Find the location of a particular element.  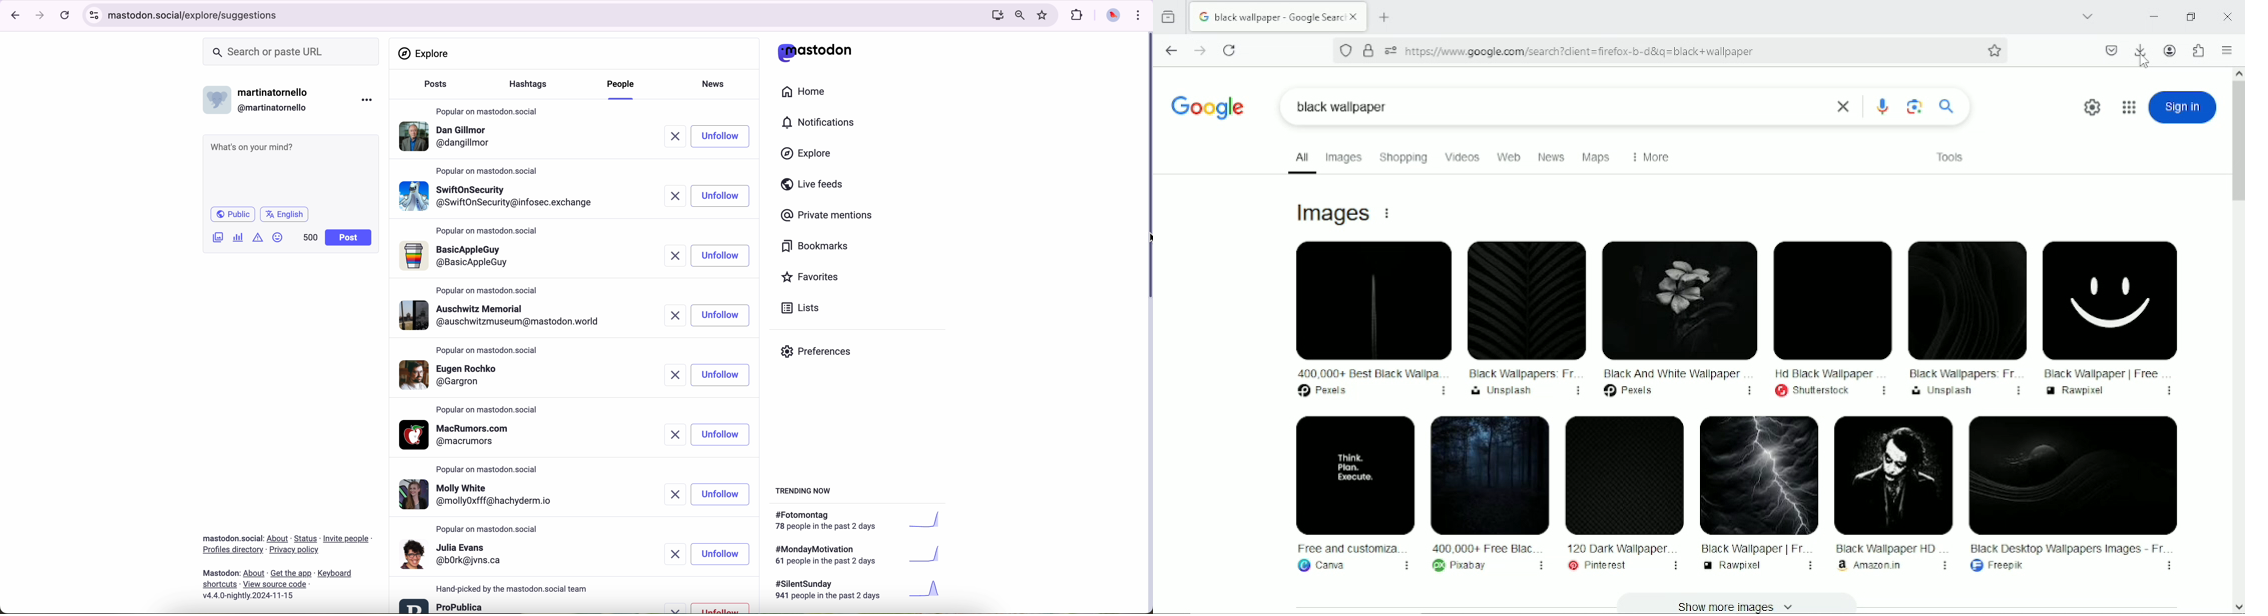

popular on mastodon.social is located at coordinates (490, 170).